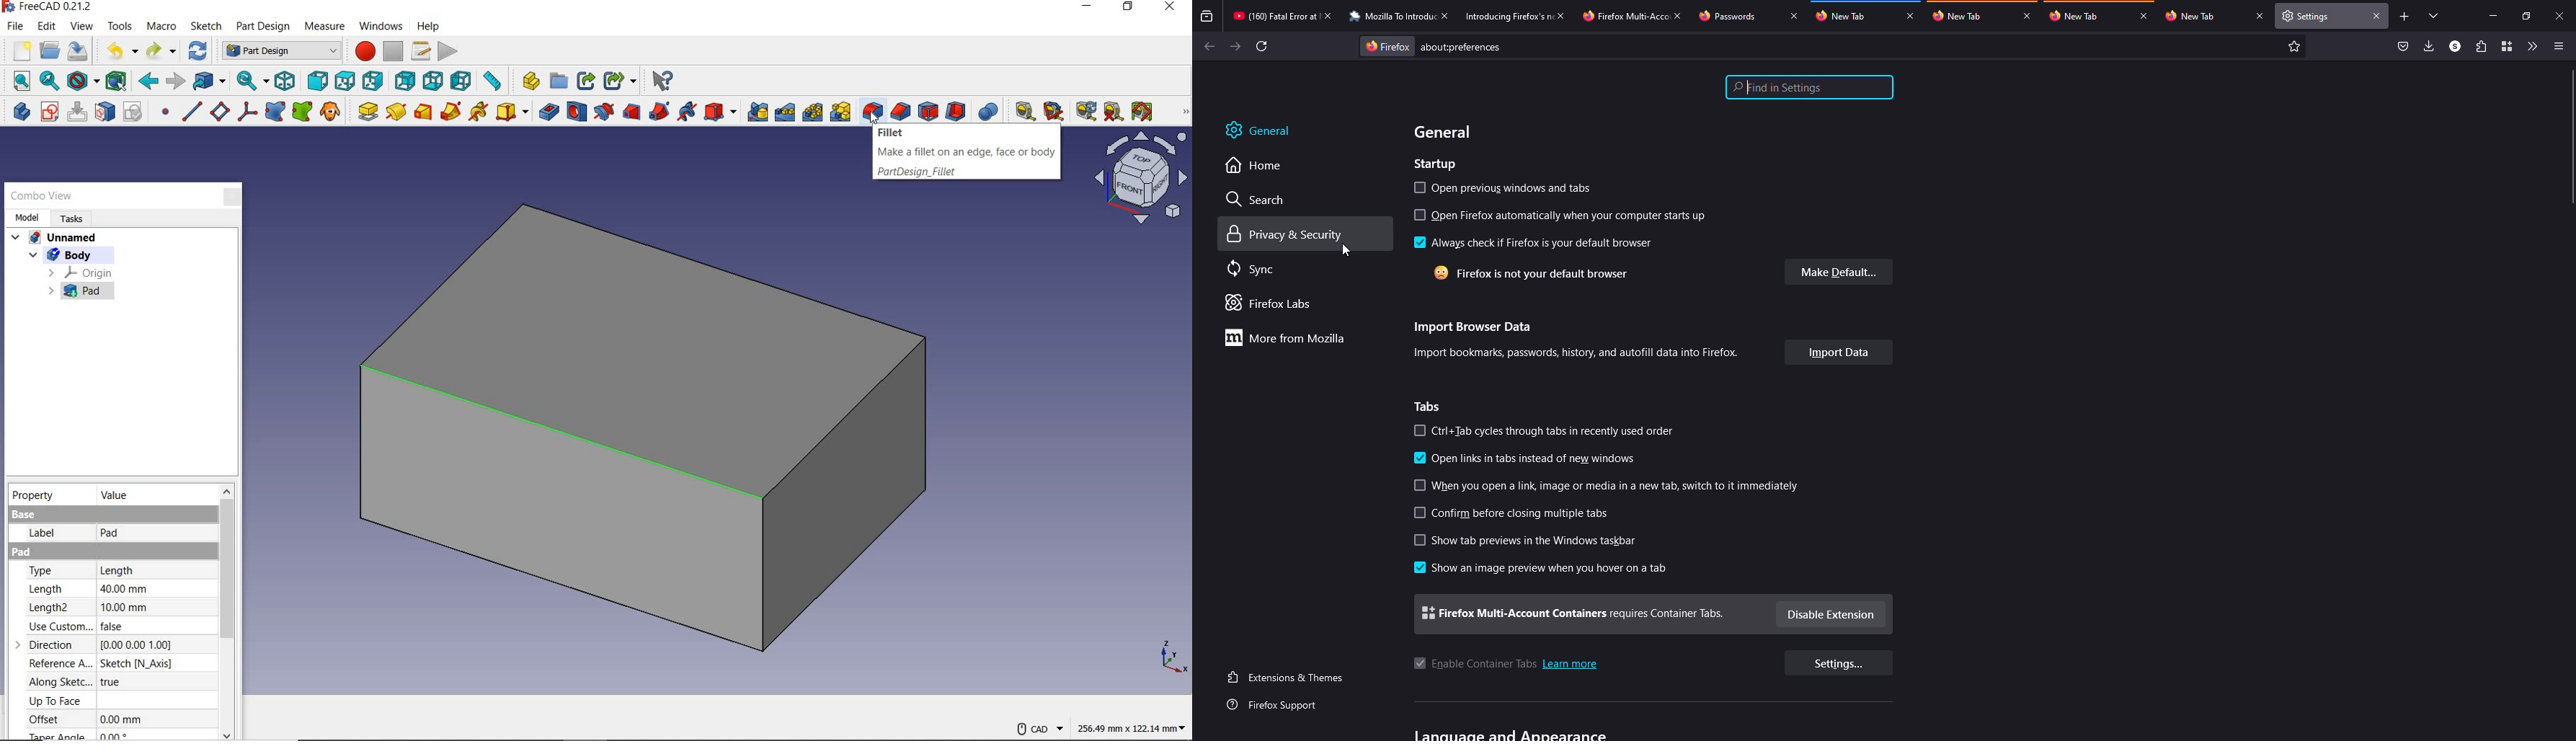 This screenshot has height=756, width=2576. What do you see at coordinates (35, 495) in the screenshot?
I see `property` at bounding box center [35, 495].